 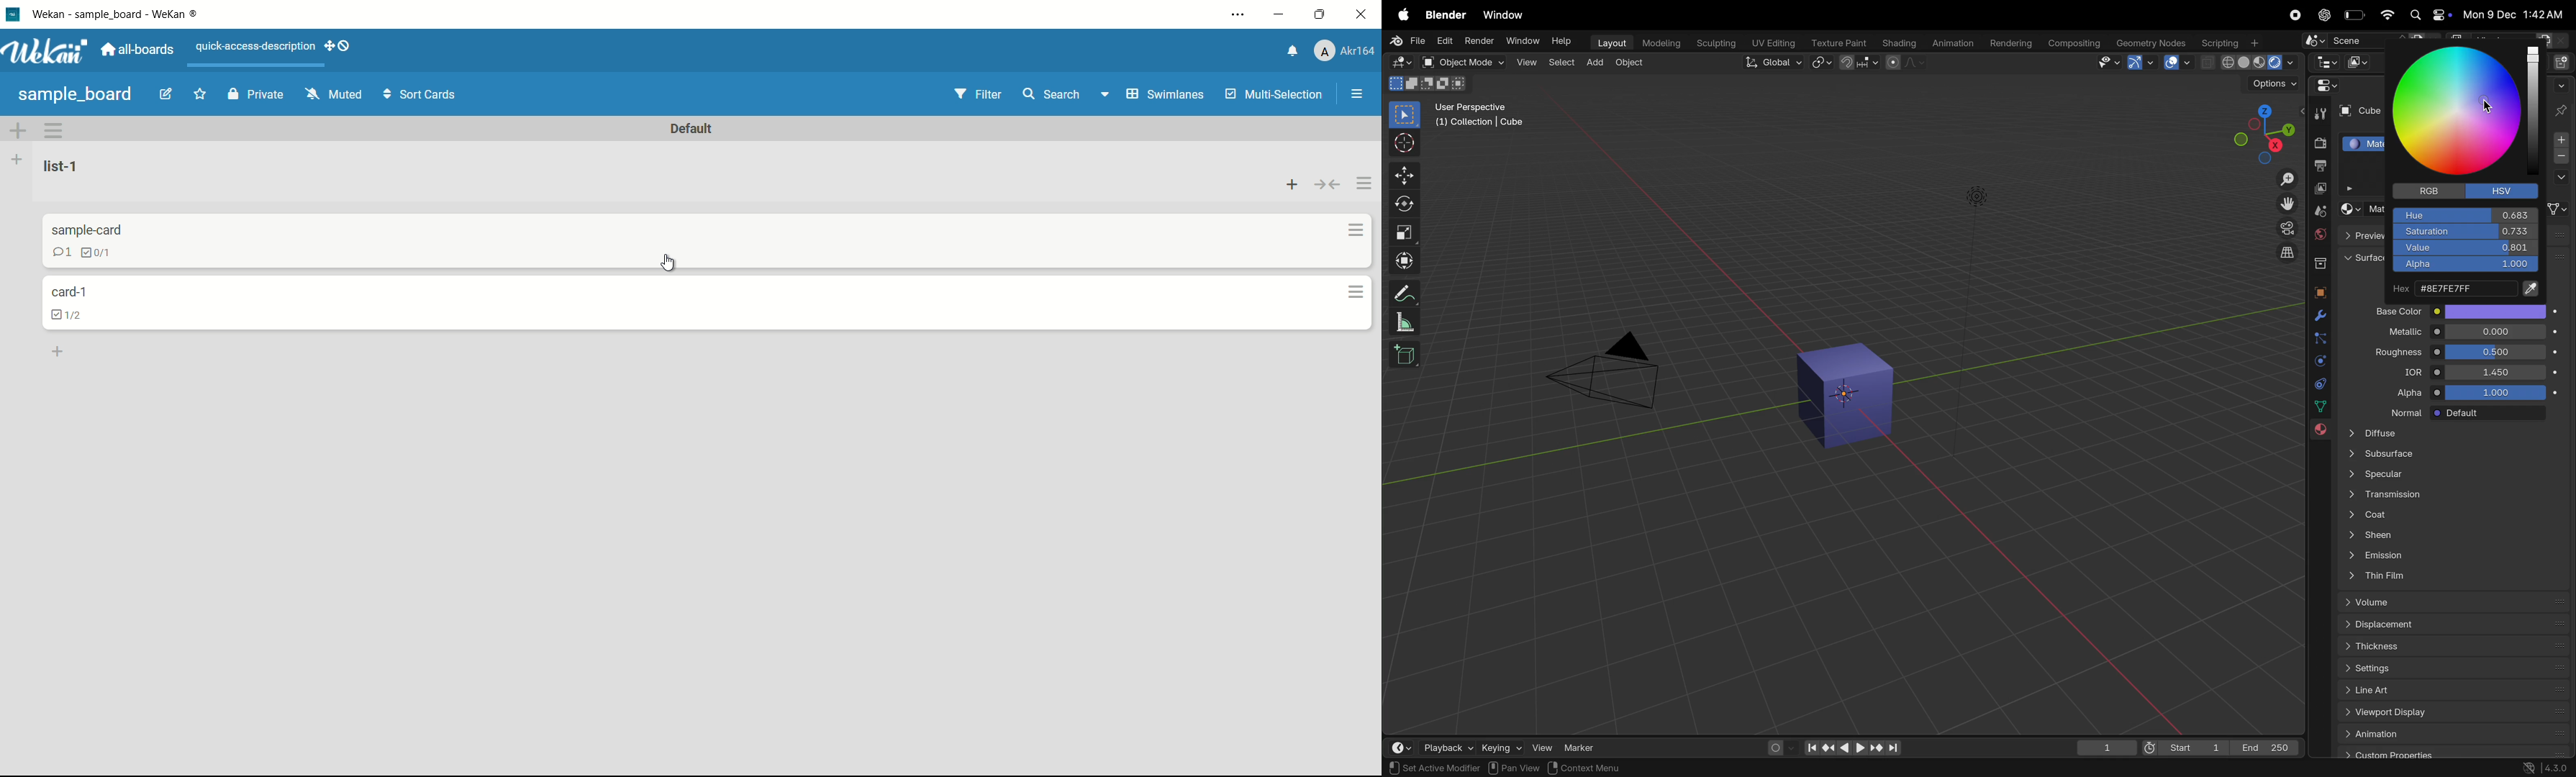 What do you see at coordinates (255, 47) in the screenshot?
I see `quick-access-description` at bounding box center [255, 47].